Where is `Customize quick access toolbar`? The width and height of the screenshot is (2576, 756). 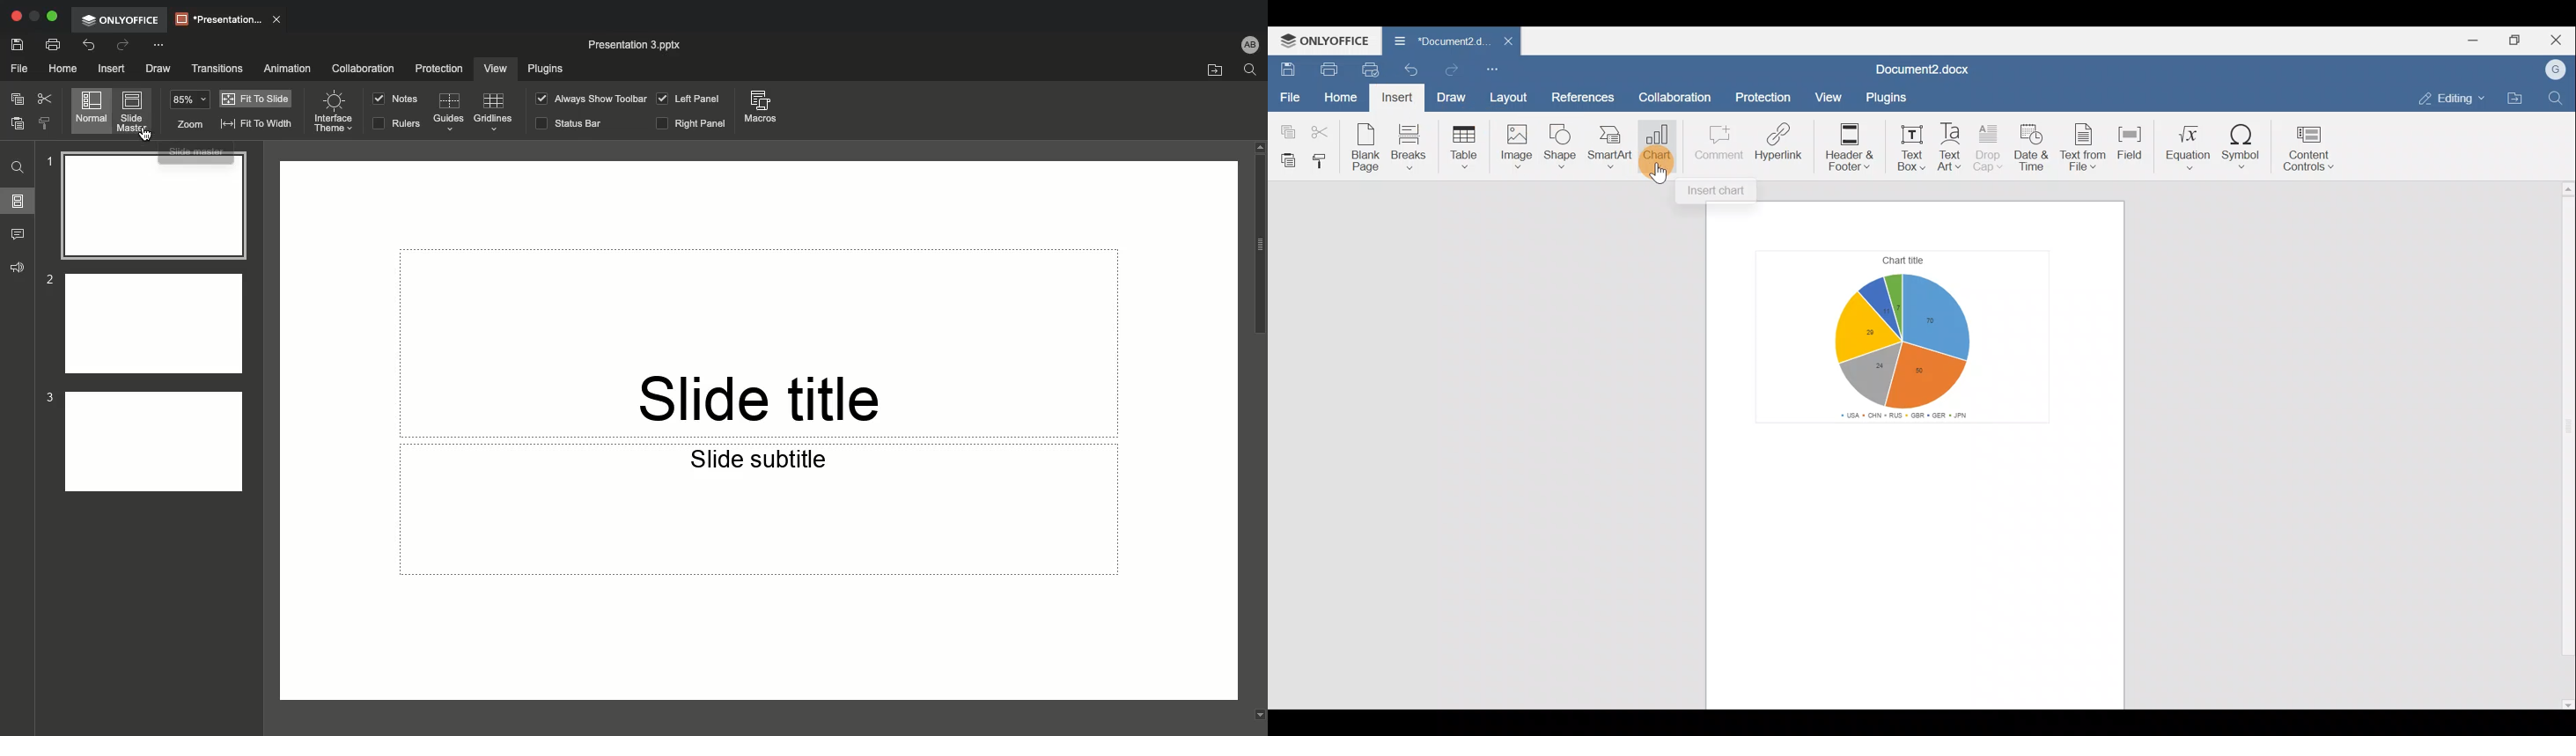 Customize quick access toolbar is located at coordinates (1493, 68).